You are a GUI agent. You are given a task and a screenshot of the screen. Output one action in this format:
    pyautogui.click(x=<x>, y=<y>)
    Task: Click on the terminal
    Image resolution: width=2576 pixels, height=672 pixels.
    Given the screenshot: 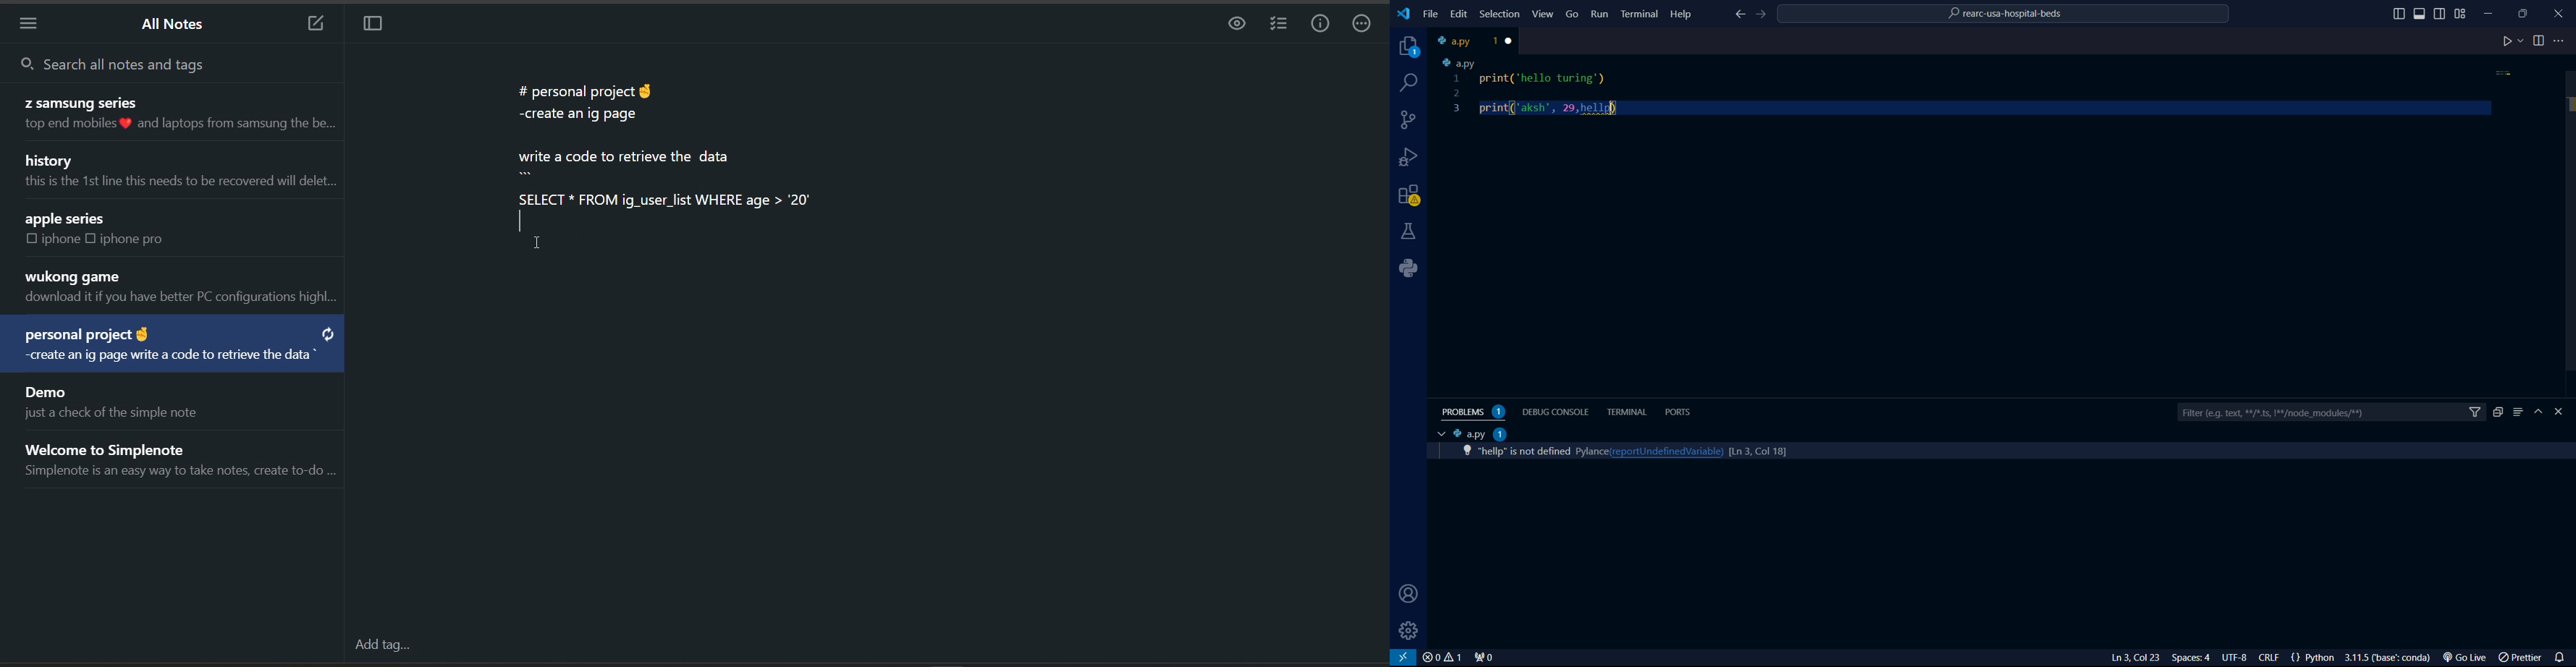 What is the action you would take?
    pyautogui.click(x=1628, y=412)
    